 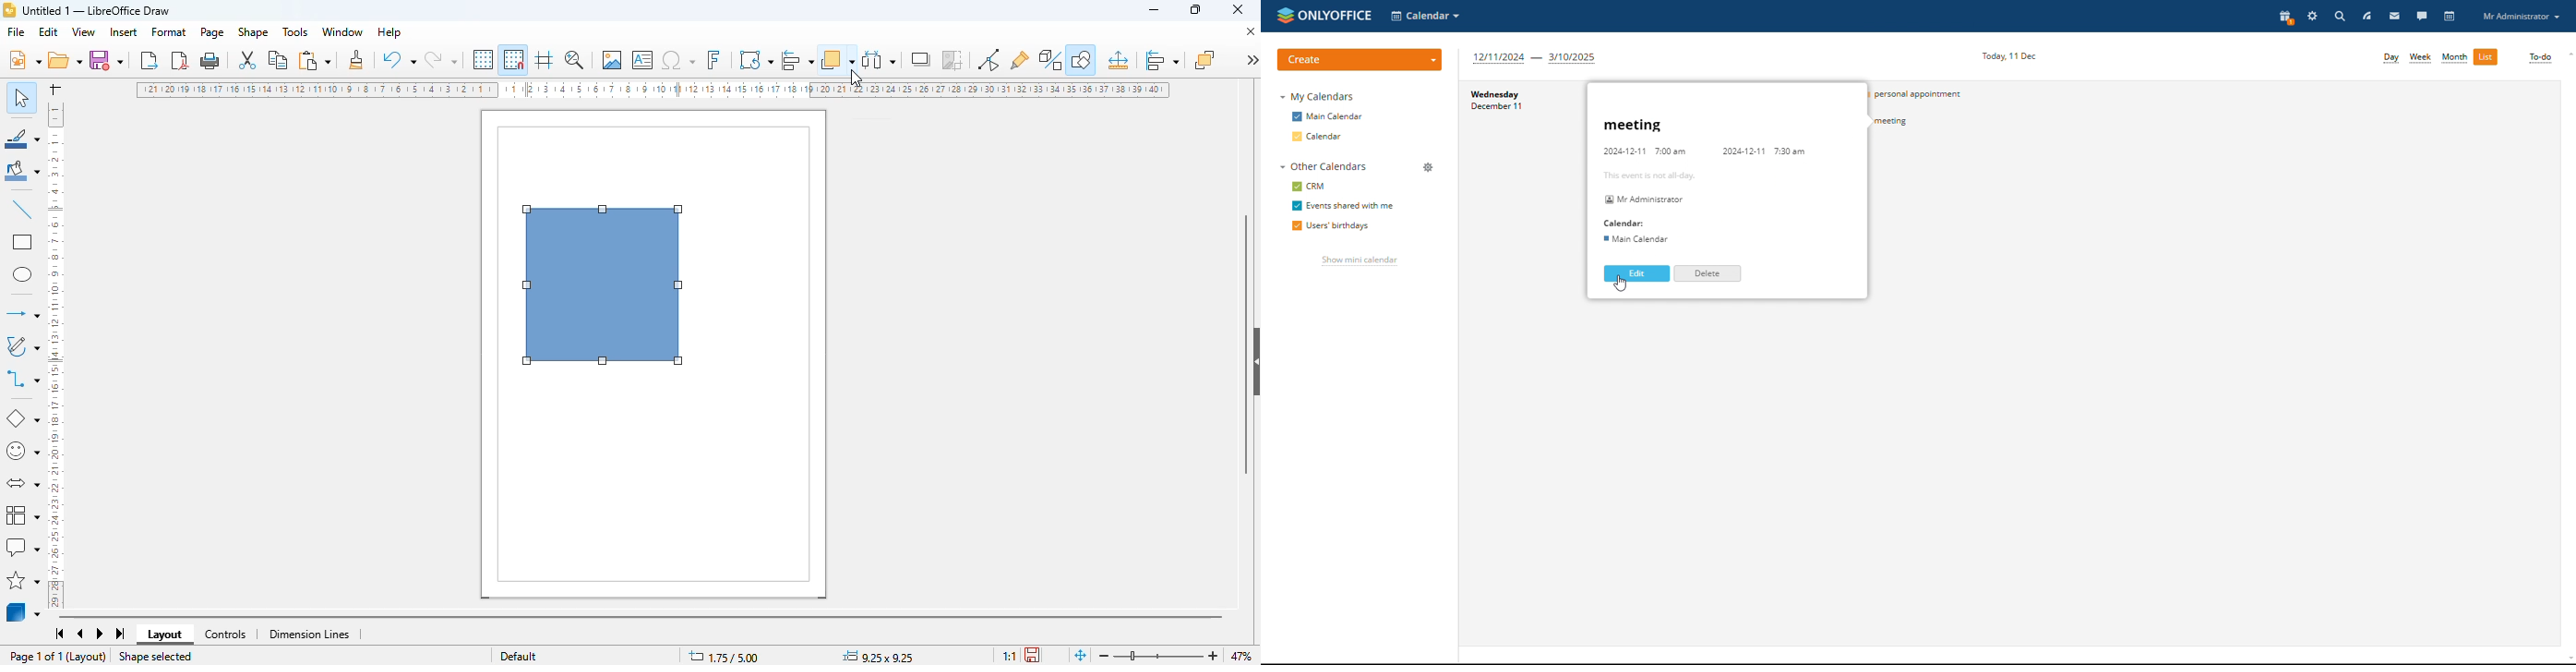 What do you see at coordinates (60, 634) in the screenshot?
I see `scroll to first sheet` at bounding box center [60, 634].